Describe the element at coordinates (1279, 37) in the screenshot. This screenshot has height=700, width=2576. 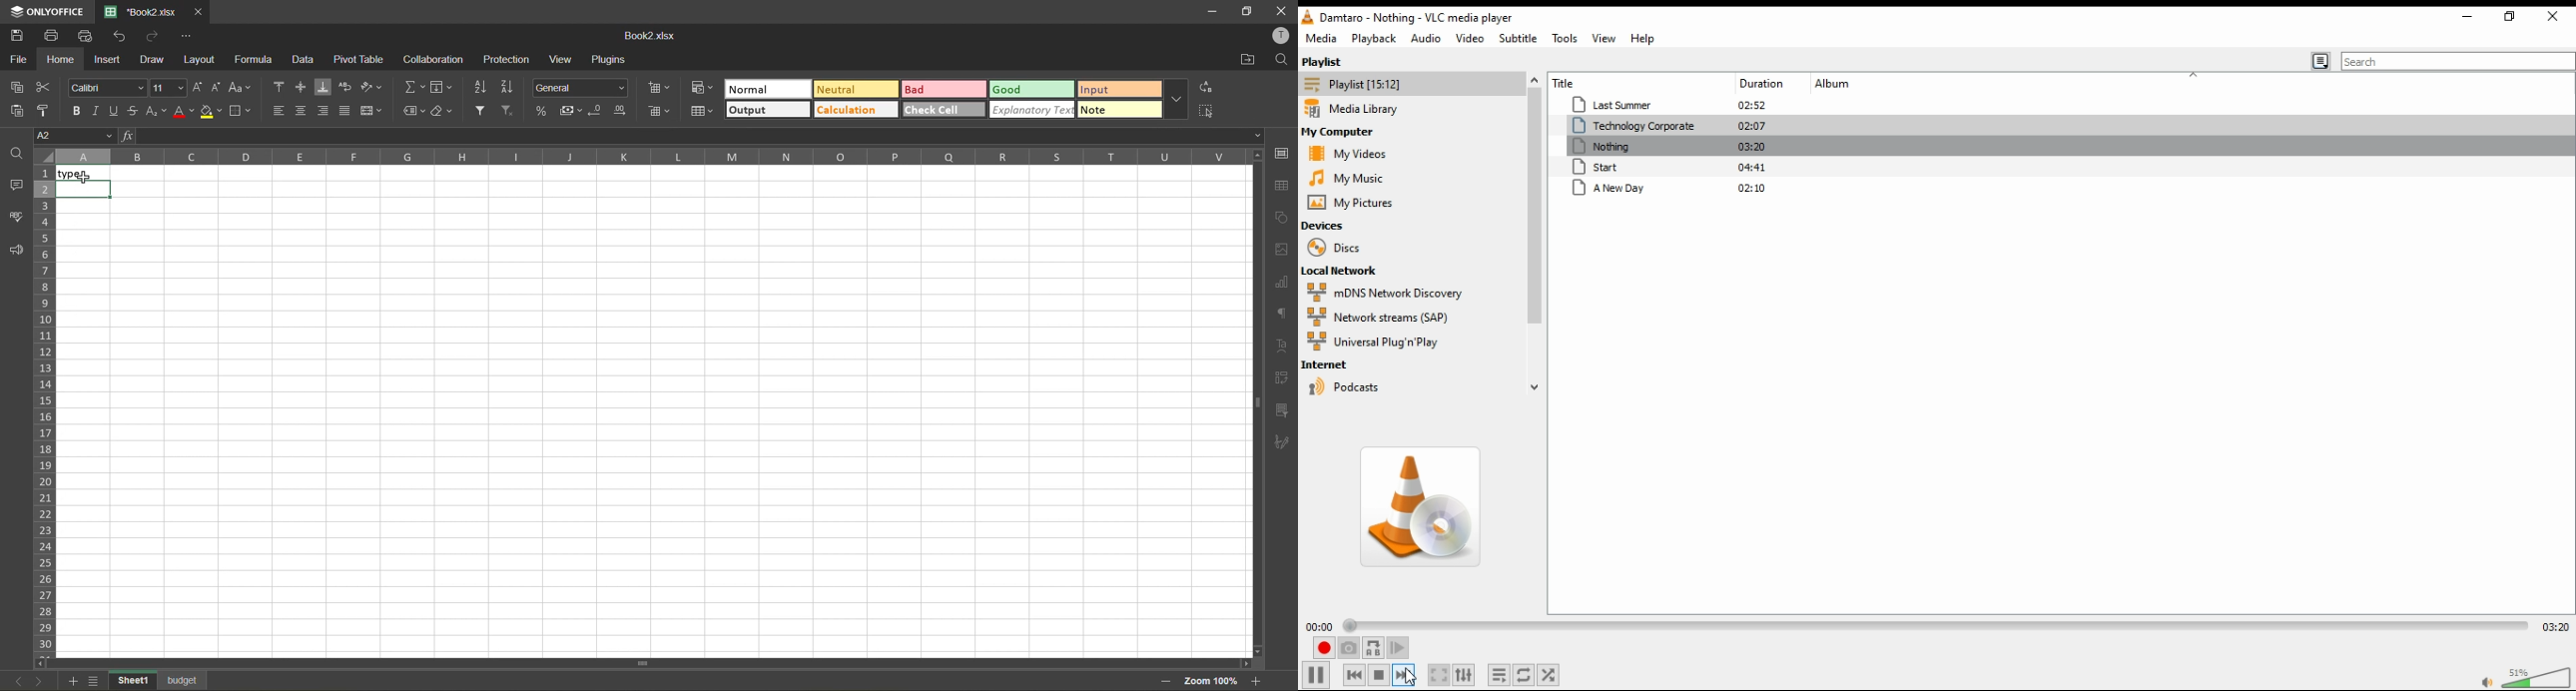
I see `profile` at that location.